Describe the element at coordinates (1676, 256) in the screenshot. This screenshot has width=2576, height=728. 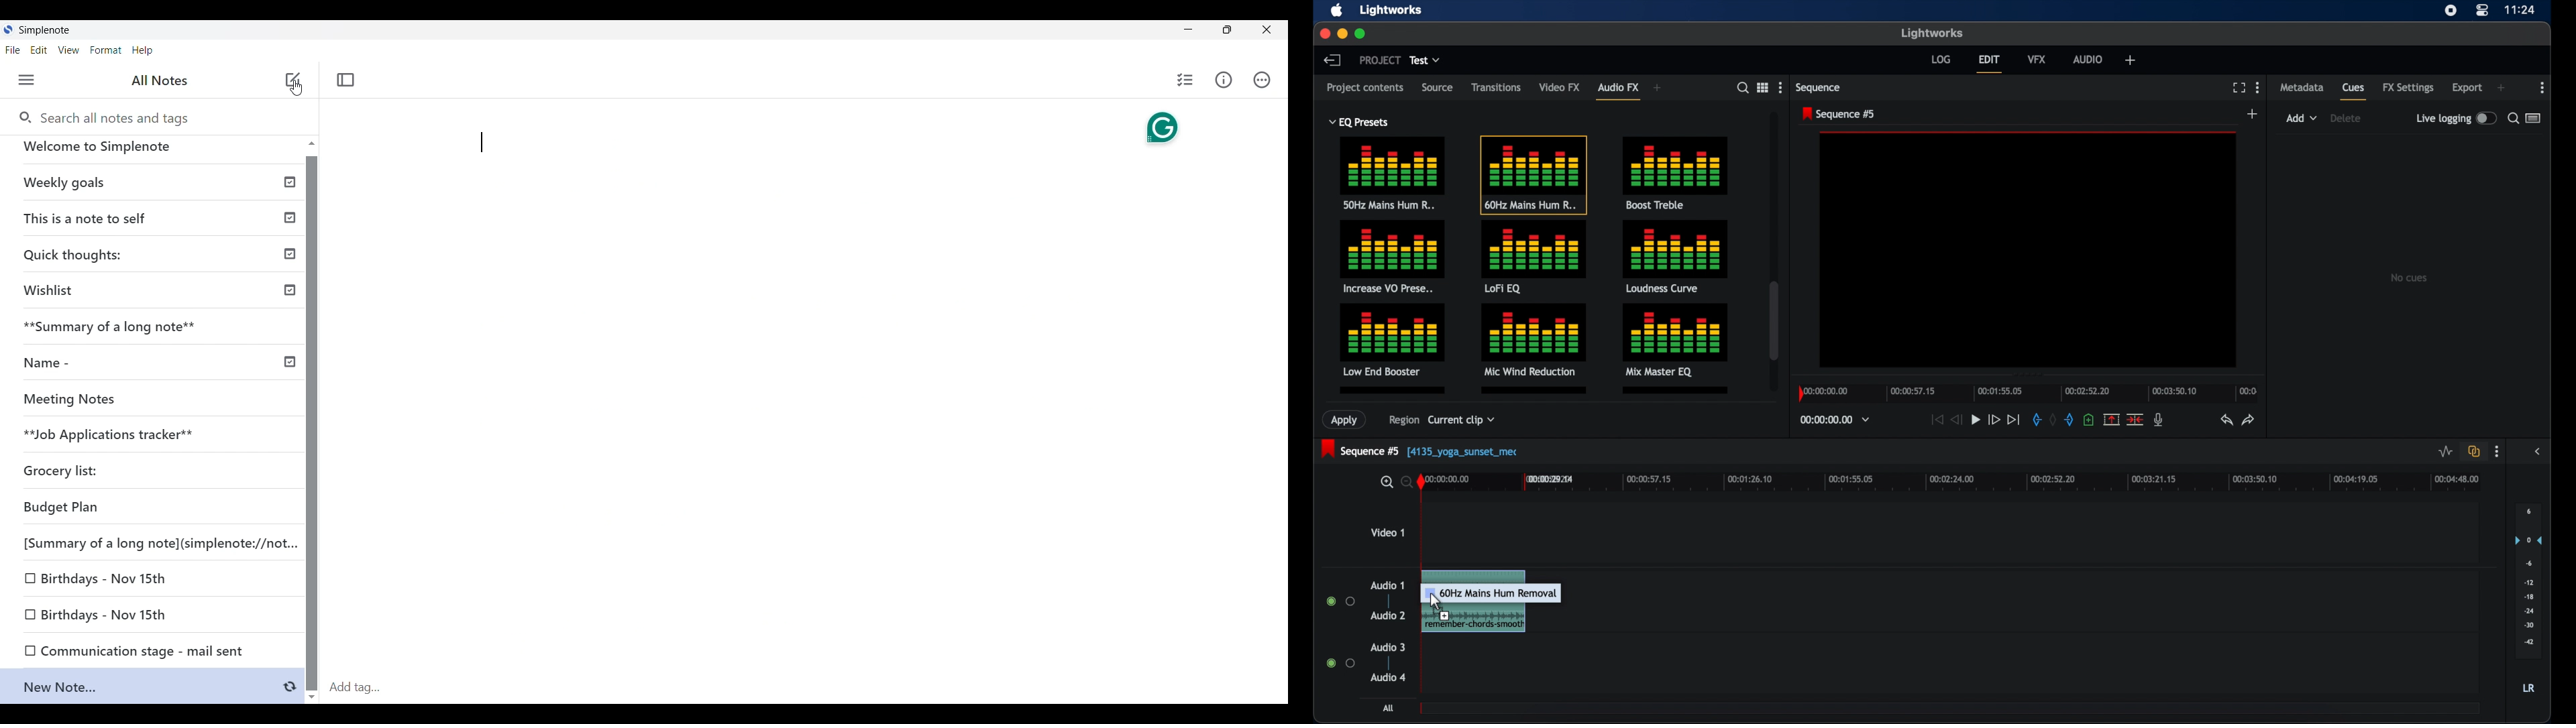
I see `loudness curve` at that location.